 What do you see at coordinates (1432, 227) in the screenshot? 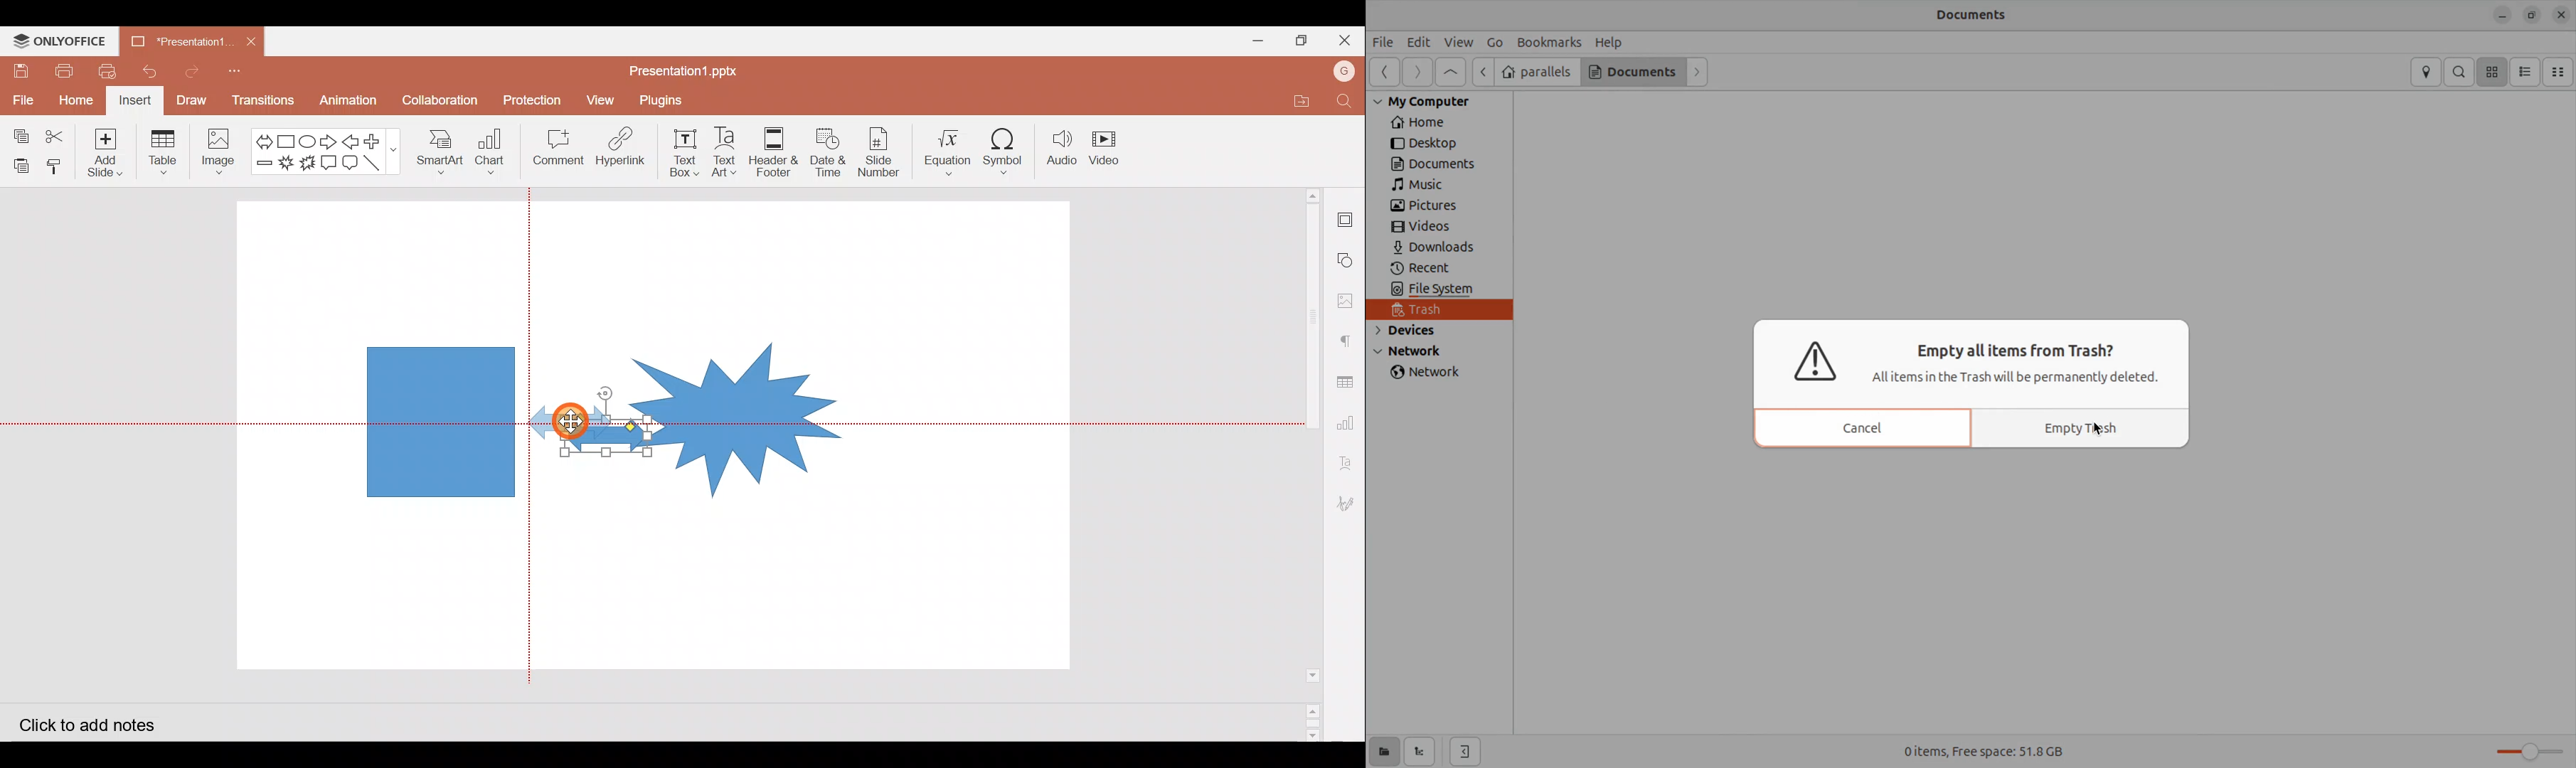
I see `Videos` at bounding box center [1432, 227].